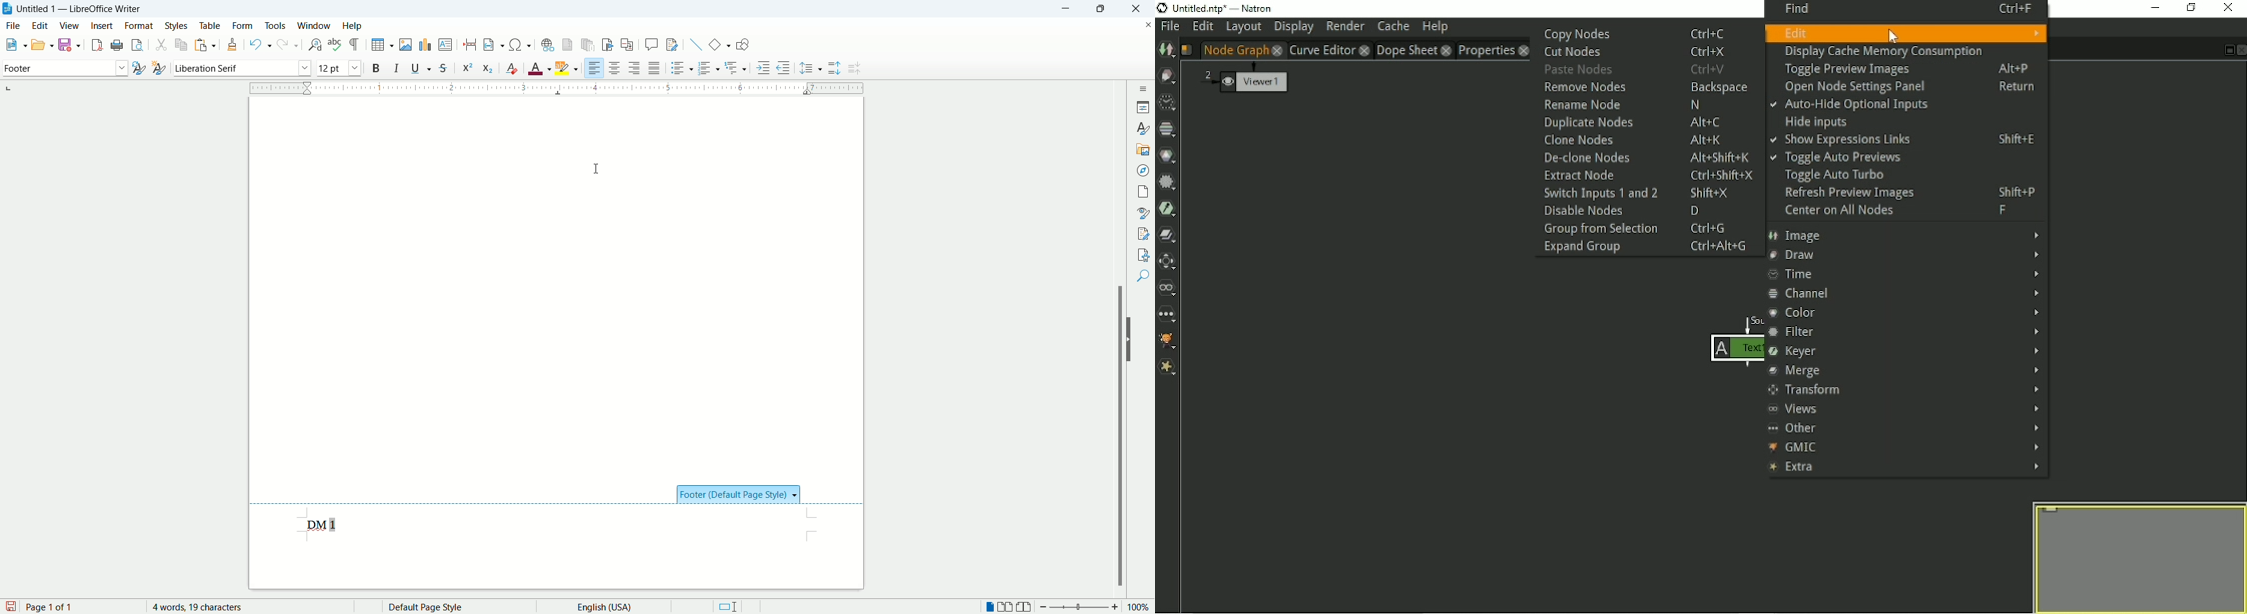 The width and height of the screenshot is (2268, 616). I want to click on help, so click(352, 26).